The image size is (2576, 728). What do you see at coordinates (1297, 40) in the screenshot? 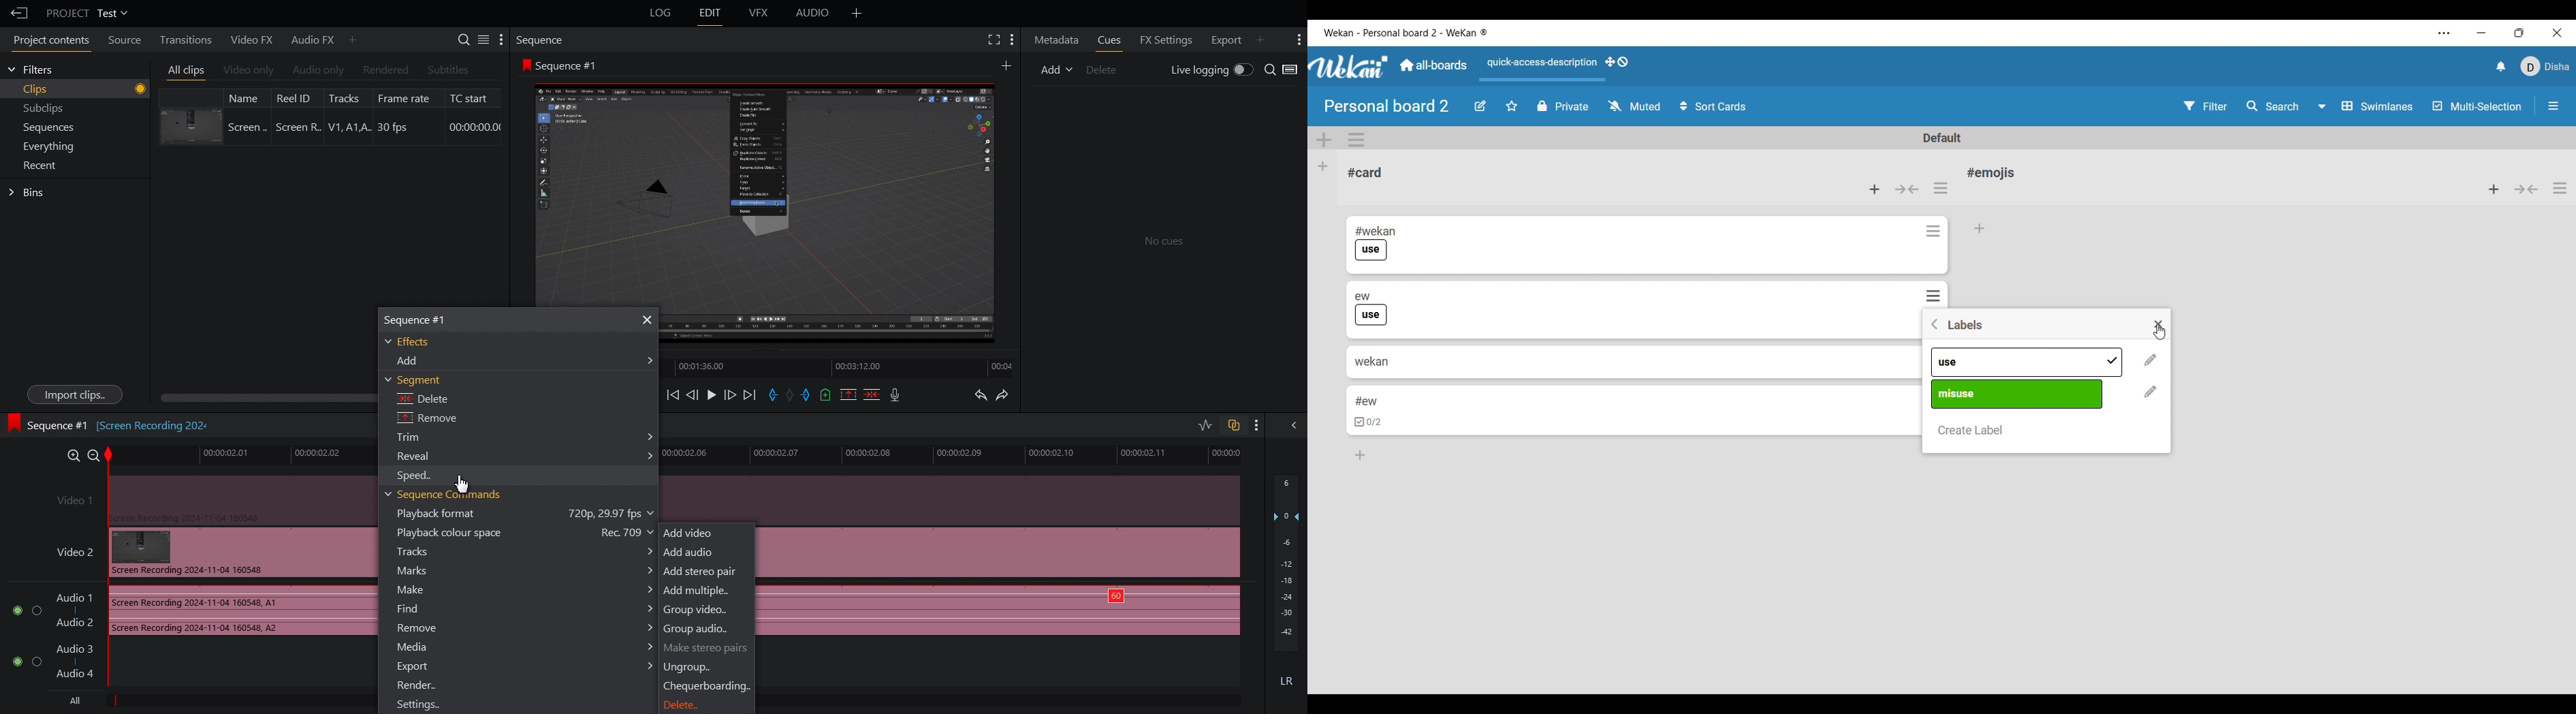
I see `More` at bounding box center [1297, 40].